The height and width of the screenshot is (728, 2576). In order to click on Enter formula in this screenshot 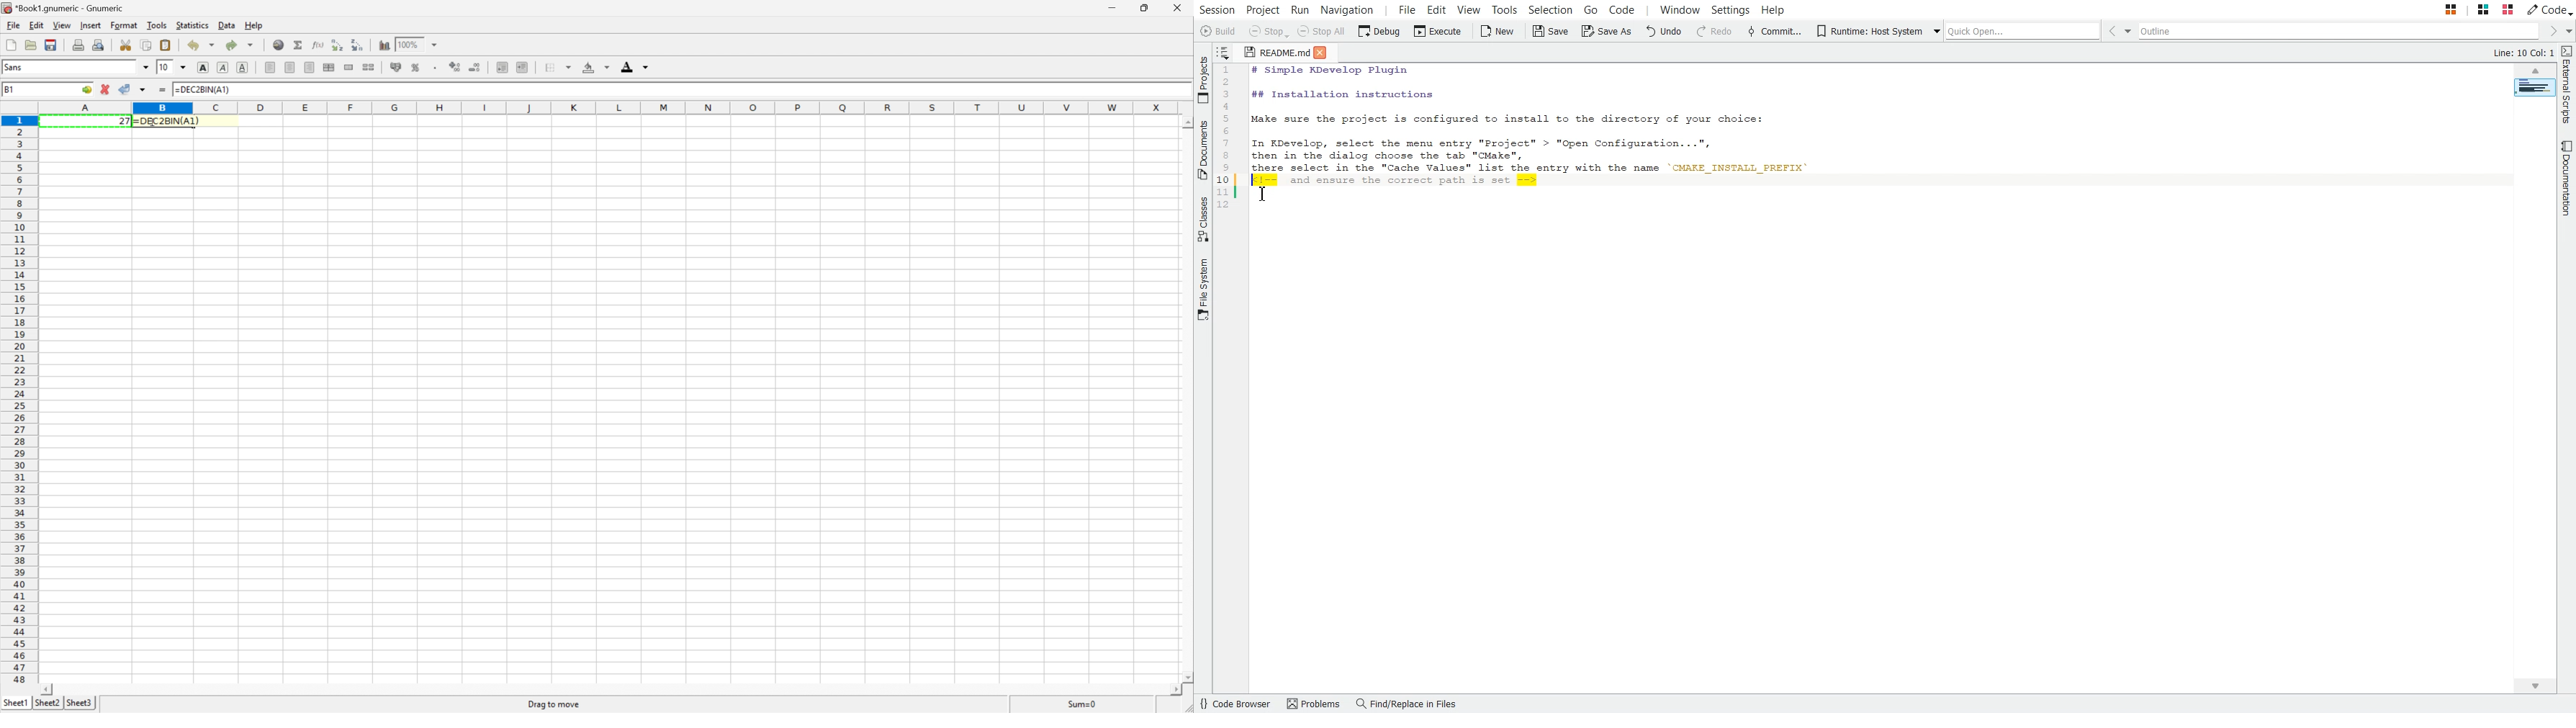, I will do `click(164, 91)`.